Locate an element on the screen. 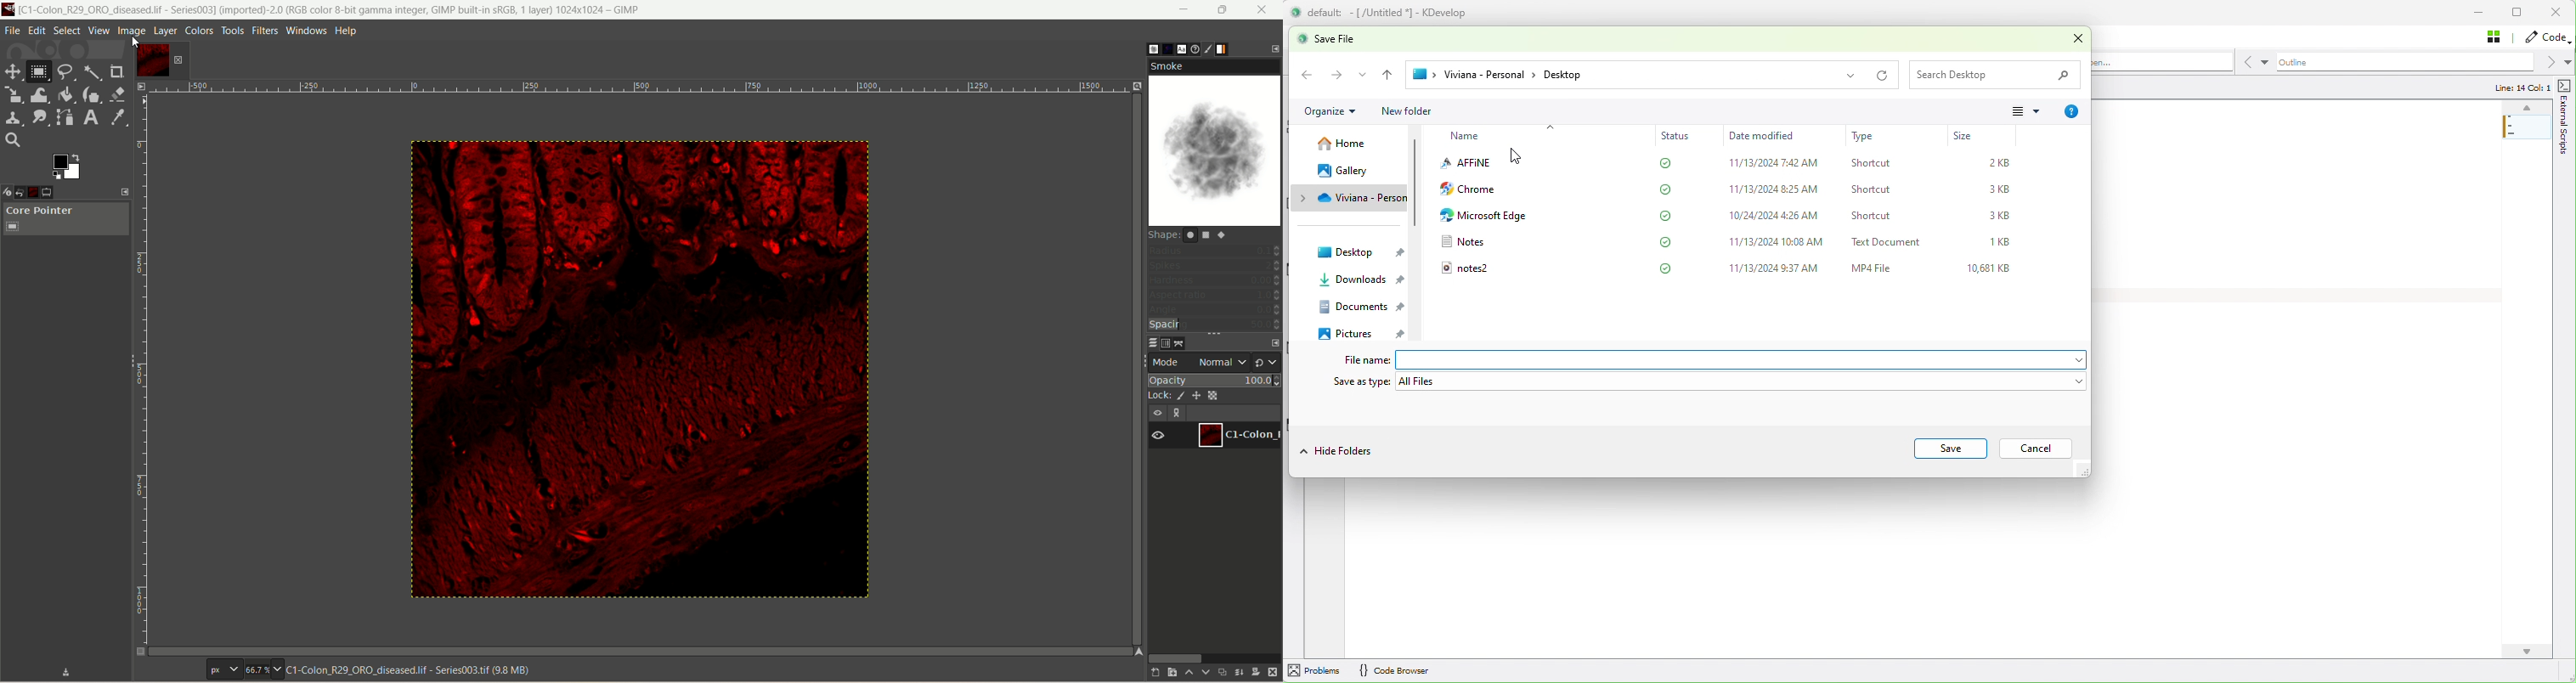  color picker tool is located at coordinates (117, 118).